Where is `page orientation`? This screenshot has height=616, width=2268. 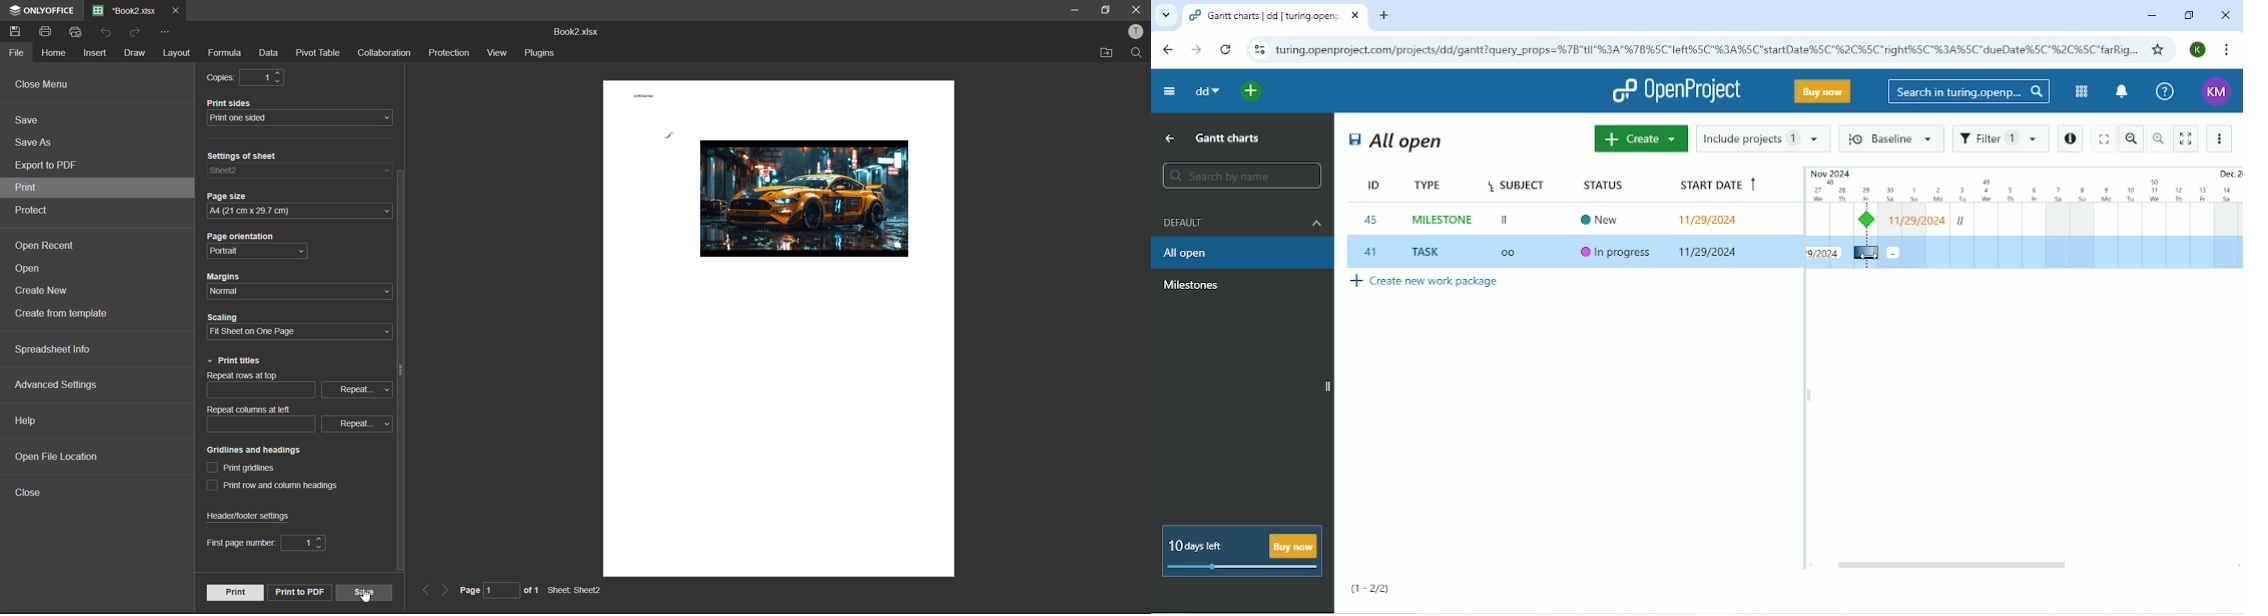
page orientation is located at coordinates (262, 245).